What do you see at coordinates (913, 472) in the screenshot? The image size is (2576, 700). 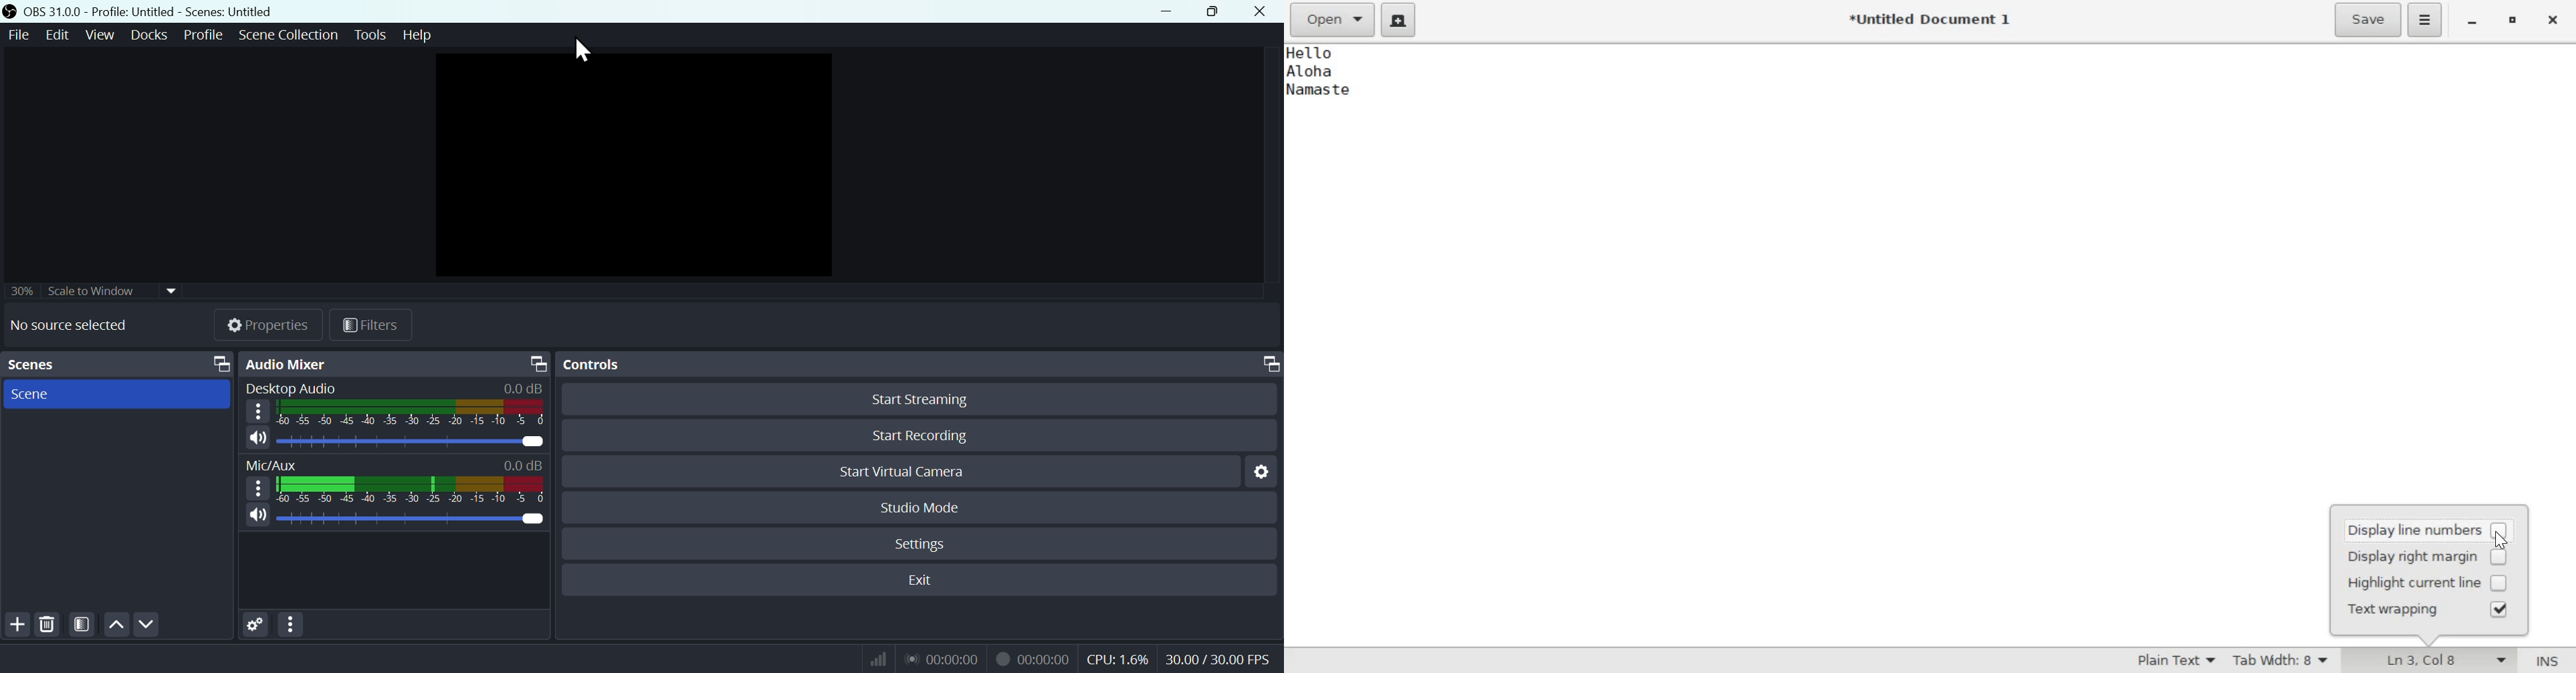 I see `Start virtual camera` at bounding box center [913, 472].